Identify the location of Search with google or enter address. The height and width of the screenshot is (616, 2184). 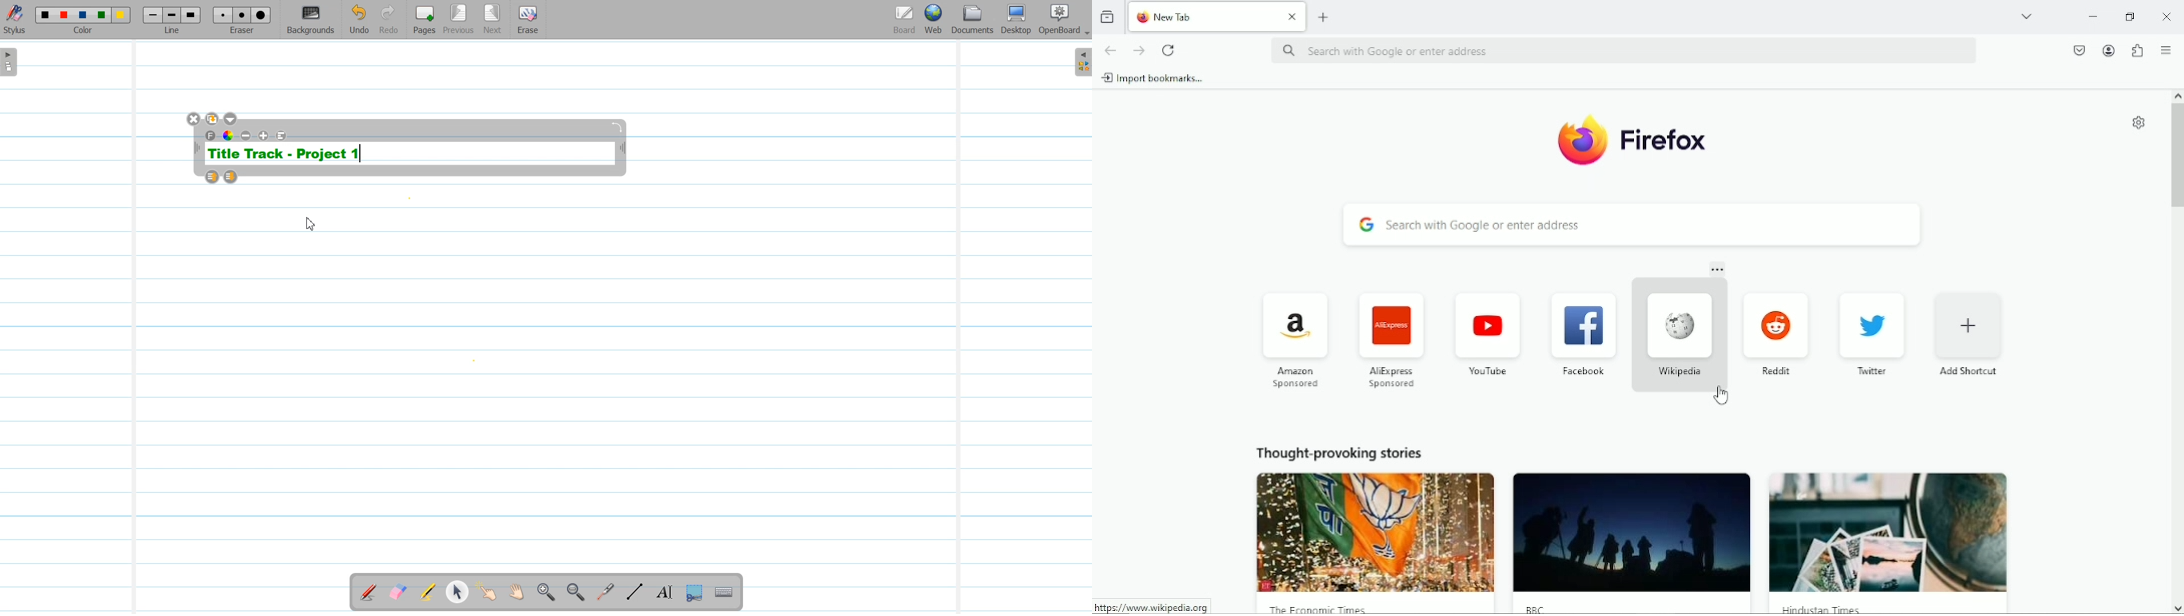
(1626, 50).